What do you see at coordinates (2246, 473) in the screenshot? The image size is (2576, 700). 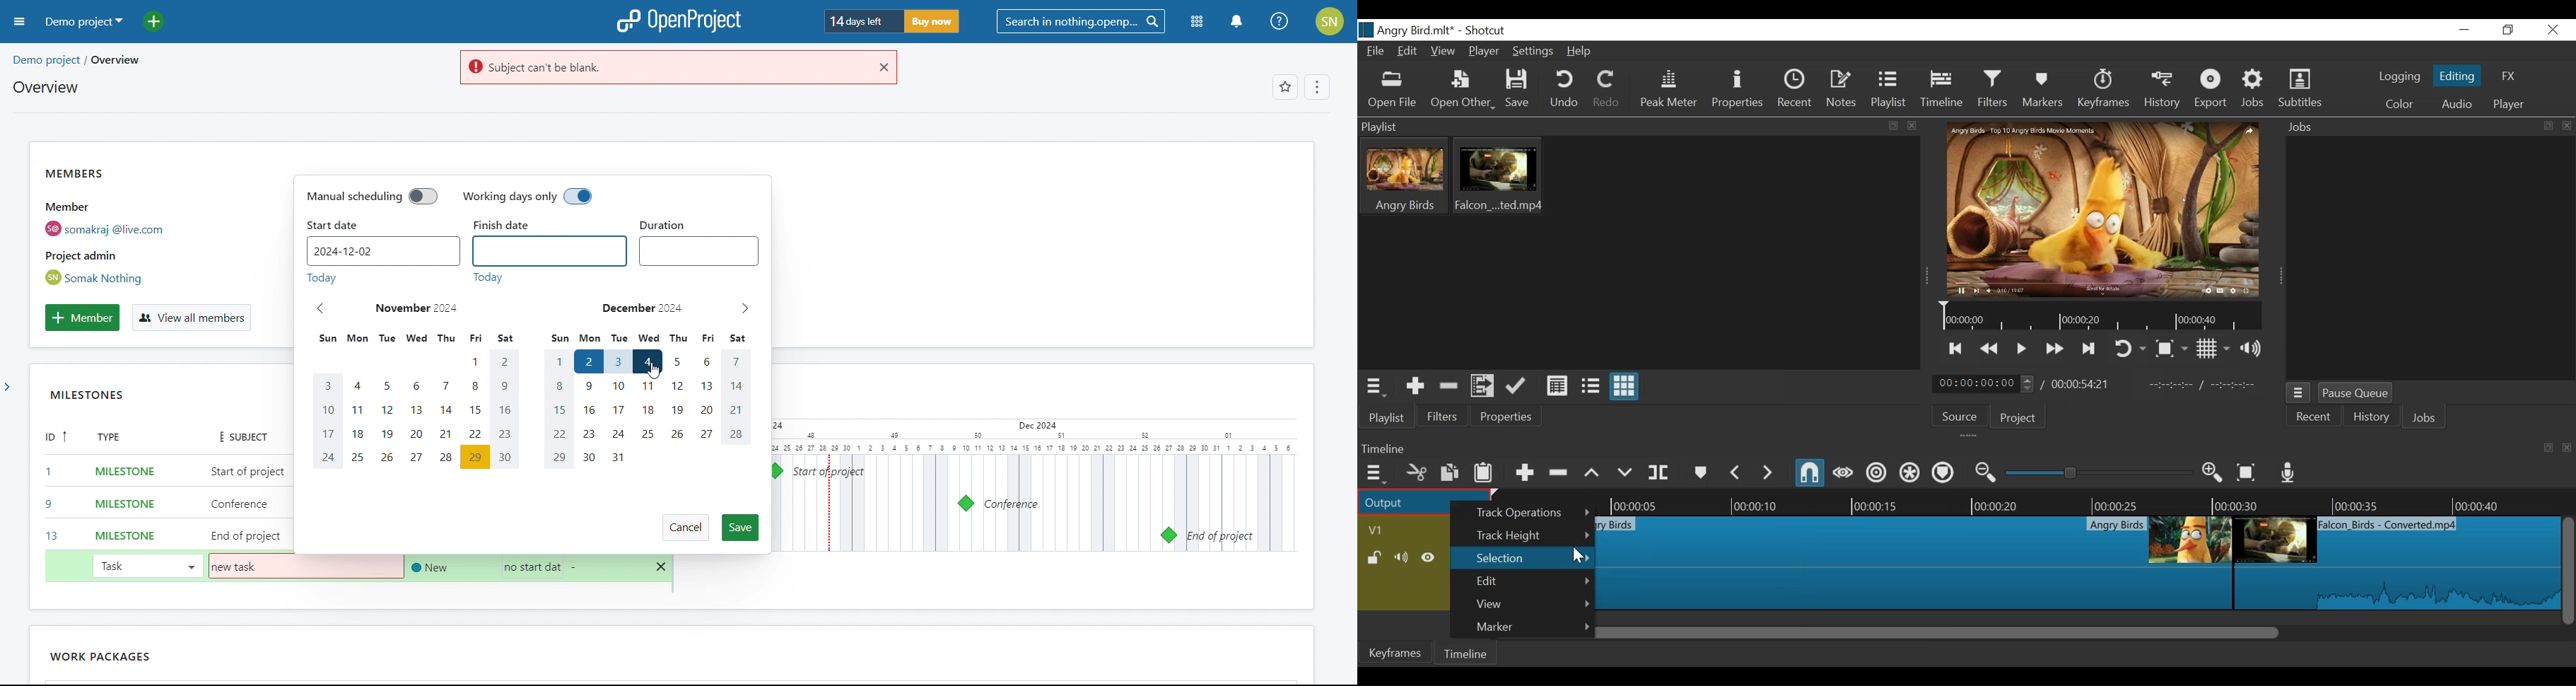 I see `Zoom timeline to fit` at bounding box center [2246, 473].